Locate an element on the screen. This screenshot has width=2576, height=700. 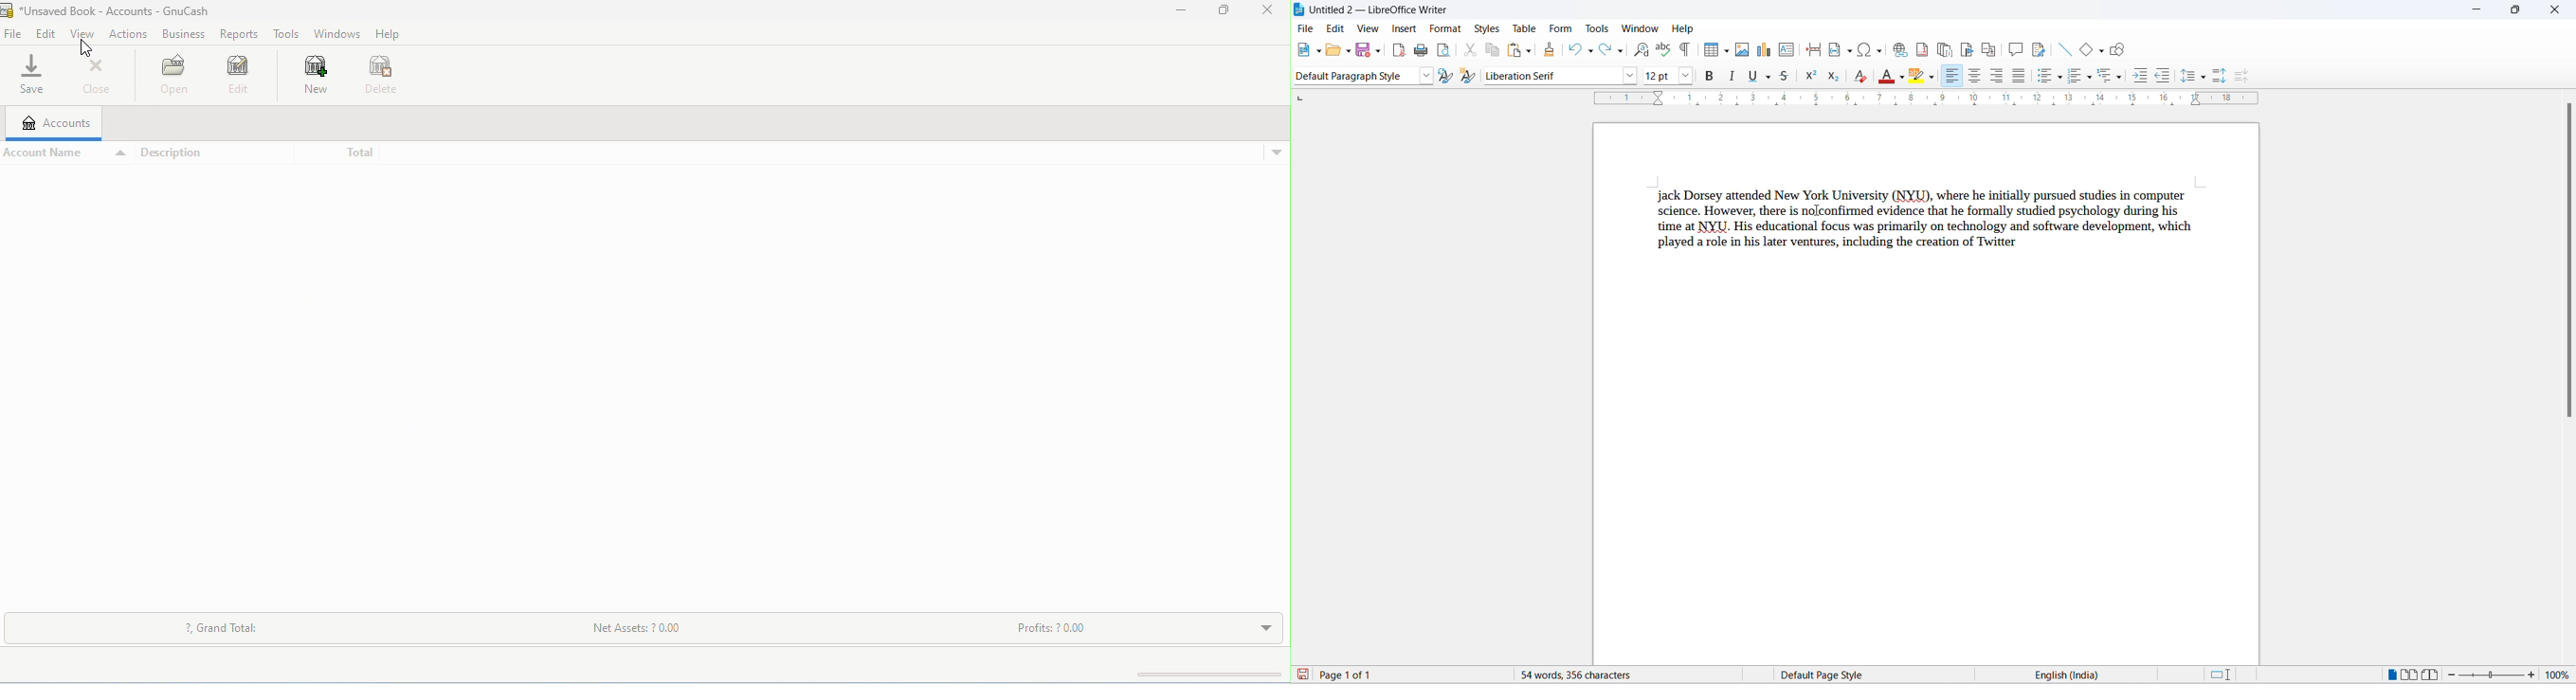
basic shapes is located at coordinates (2086, 52).